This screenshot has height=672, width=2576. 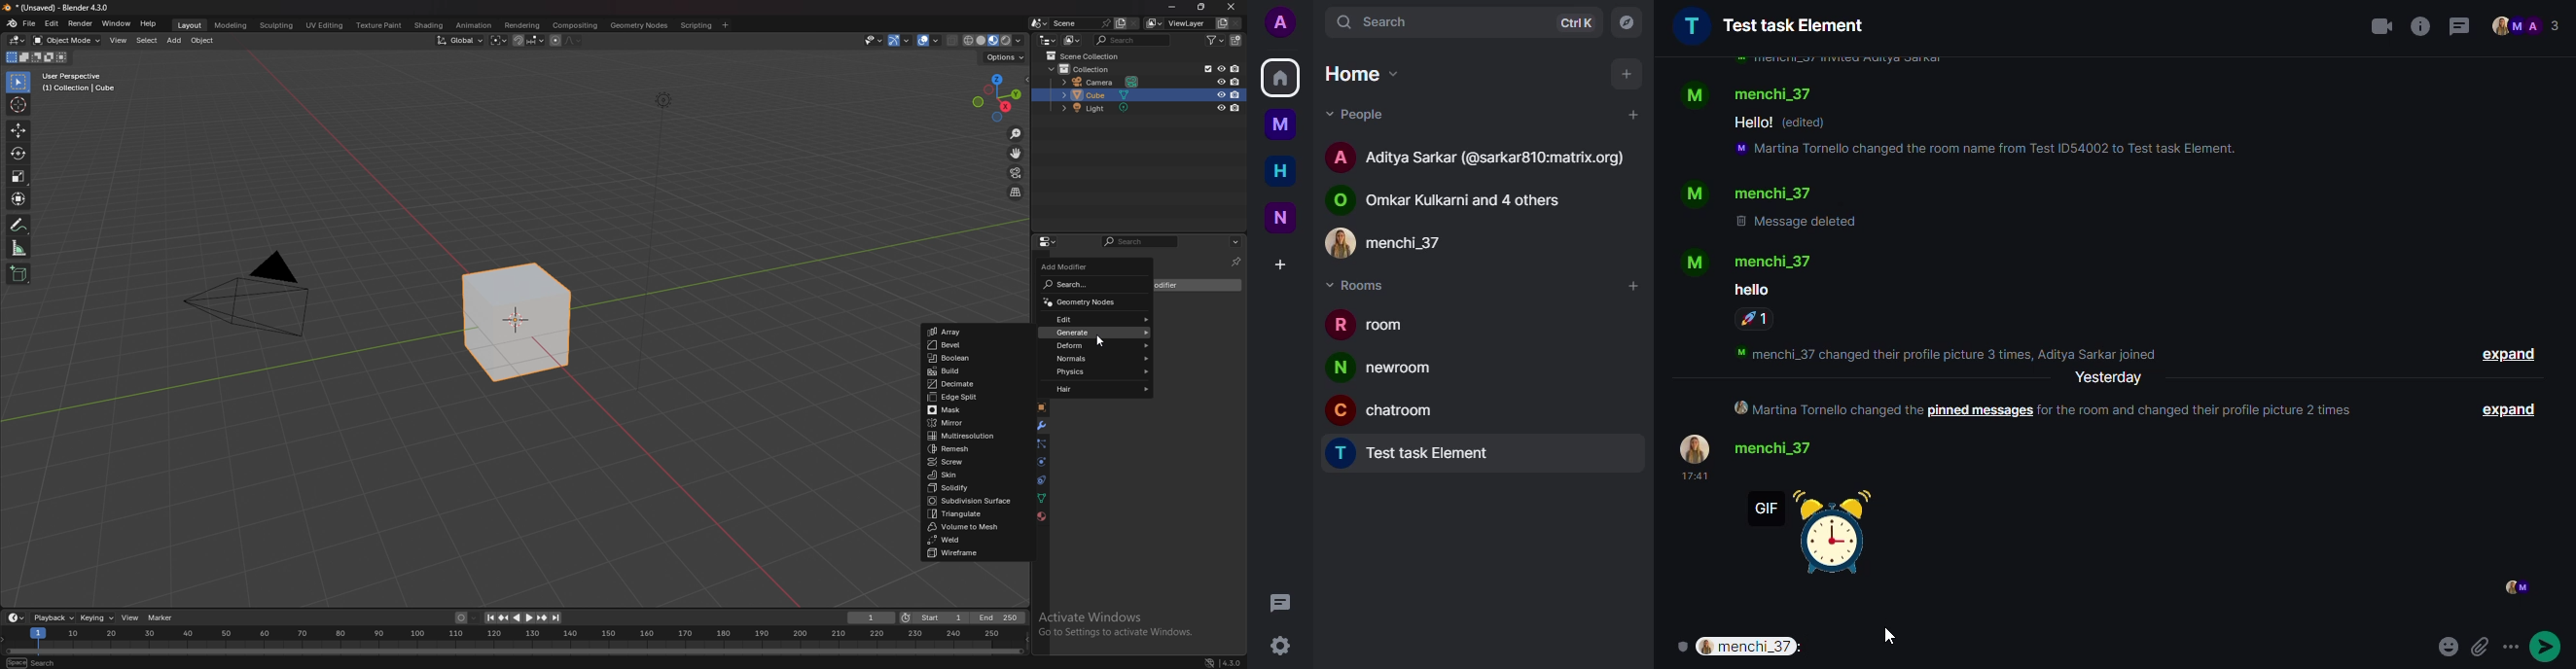 What do you see at coordinates (977, 383) in the screenshot?
I see `decimate` at bounding box center [977, 383].